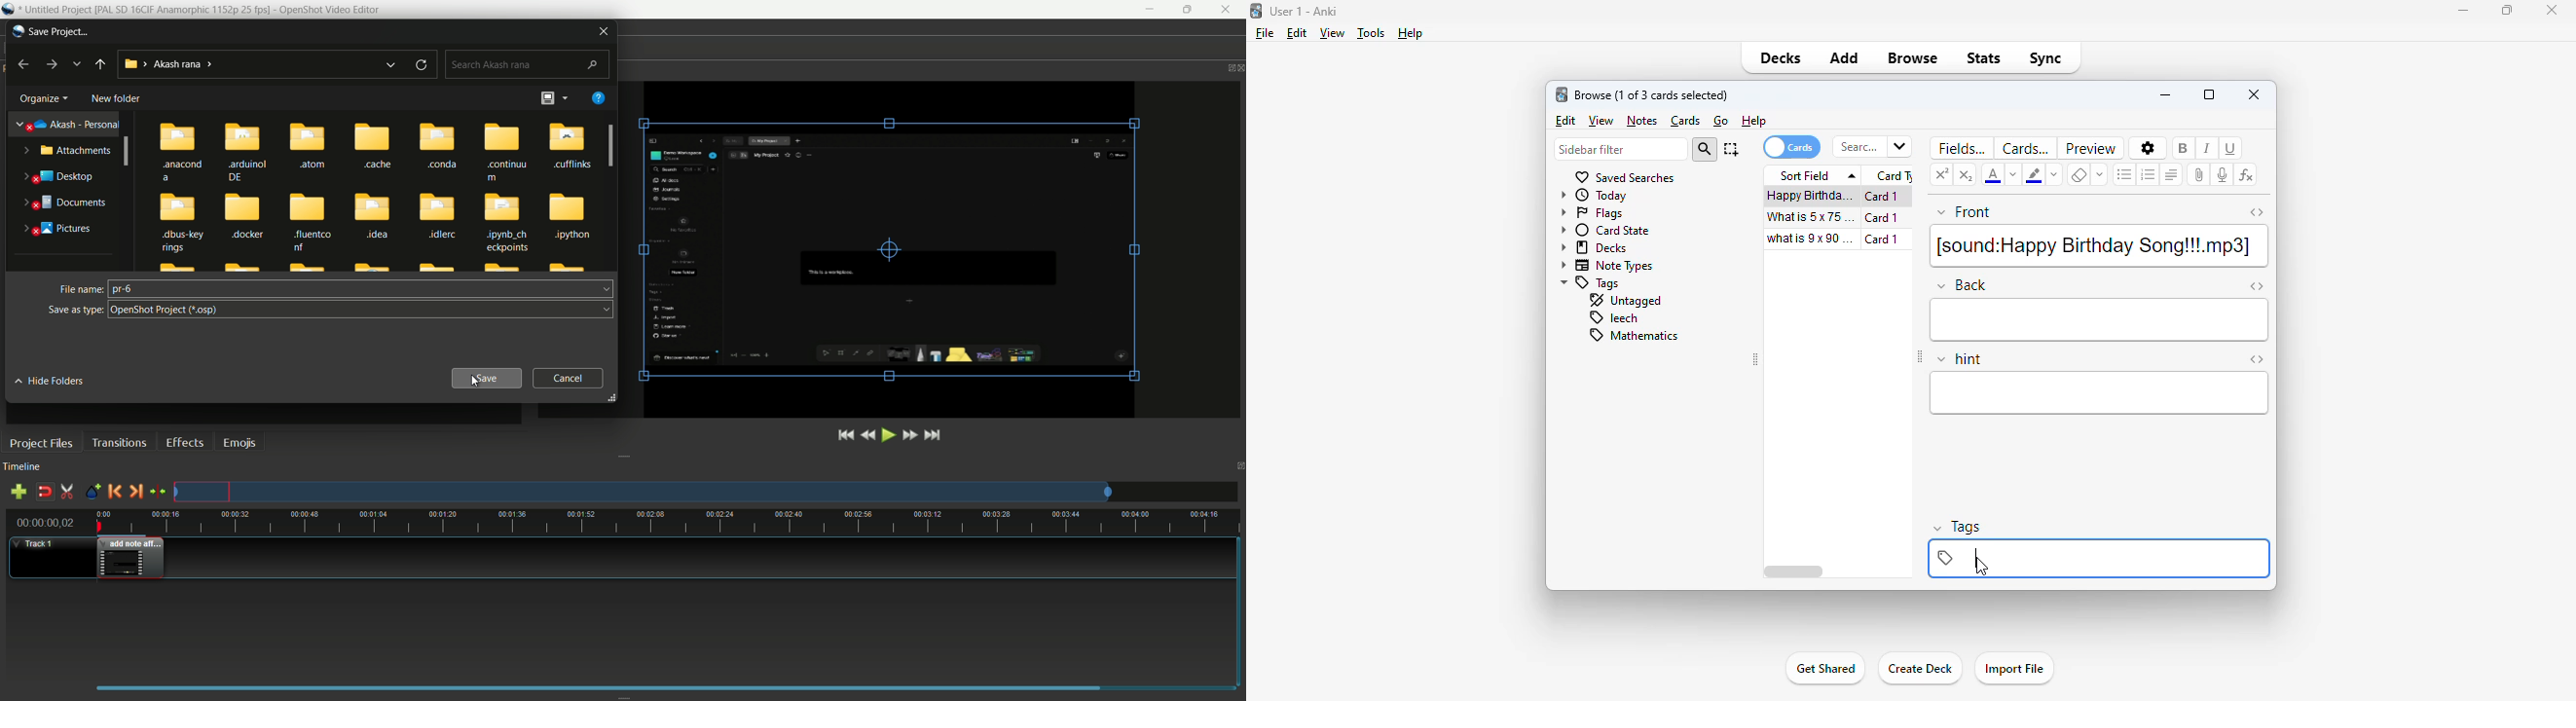 This screenshot has height=728, width=2576. I want to click on minimize, so click(2465, 11).